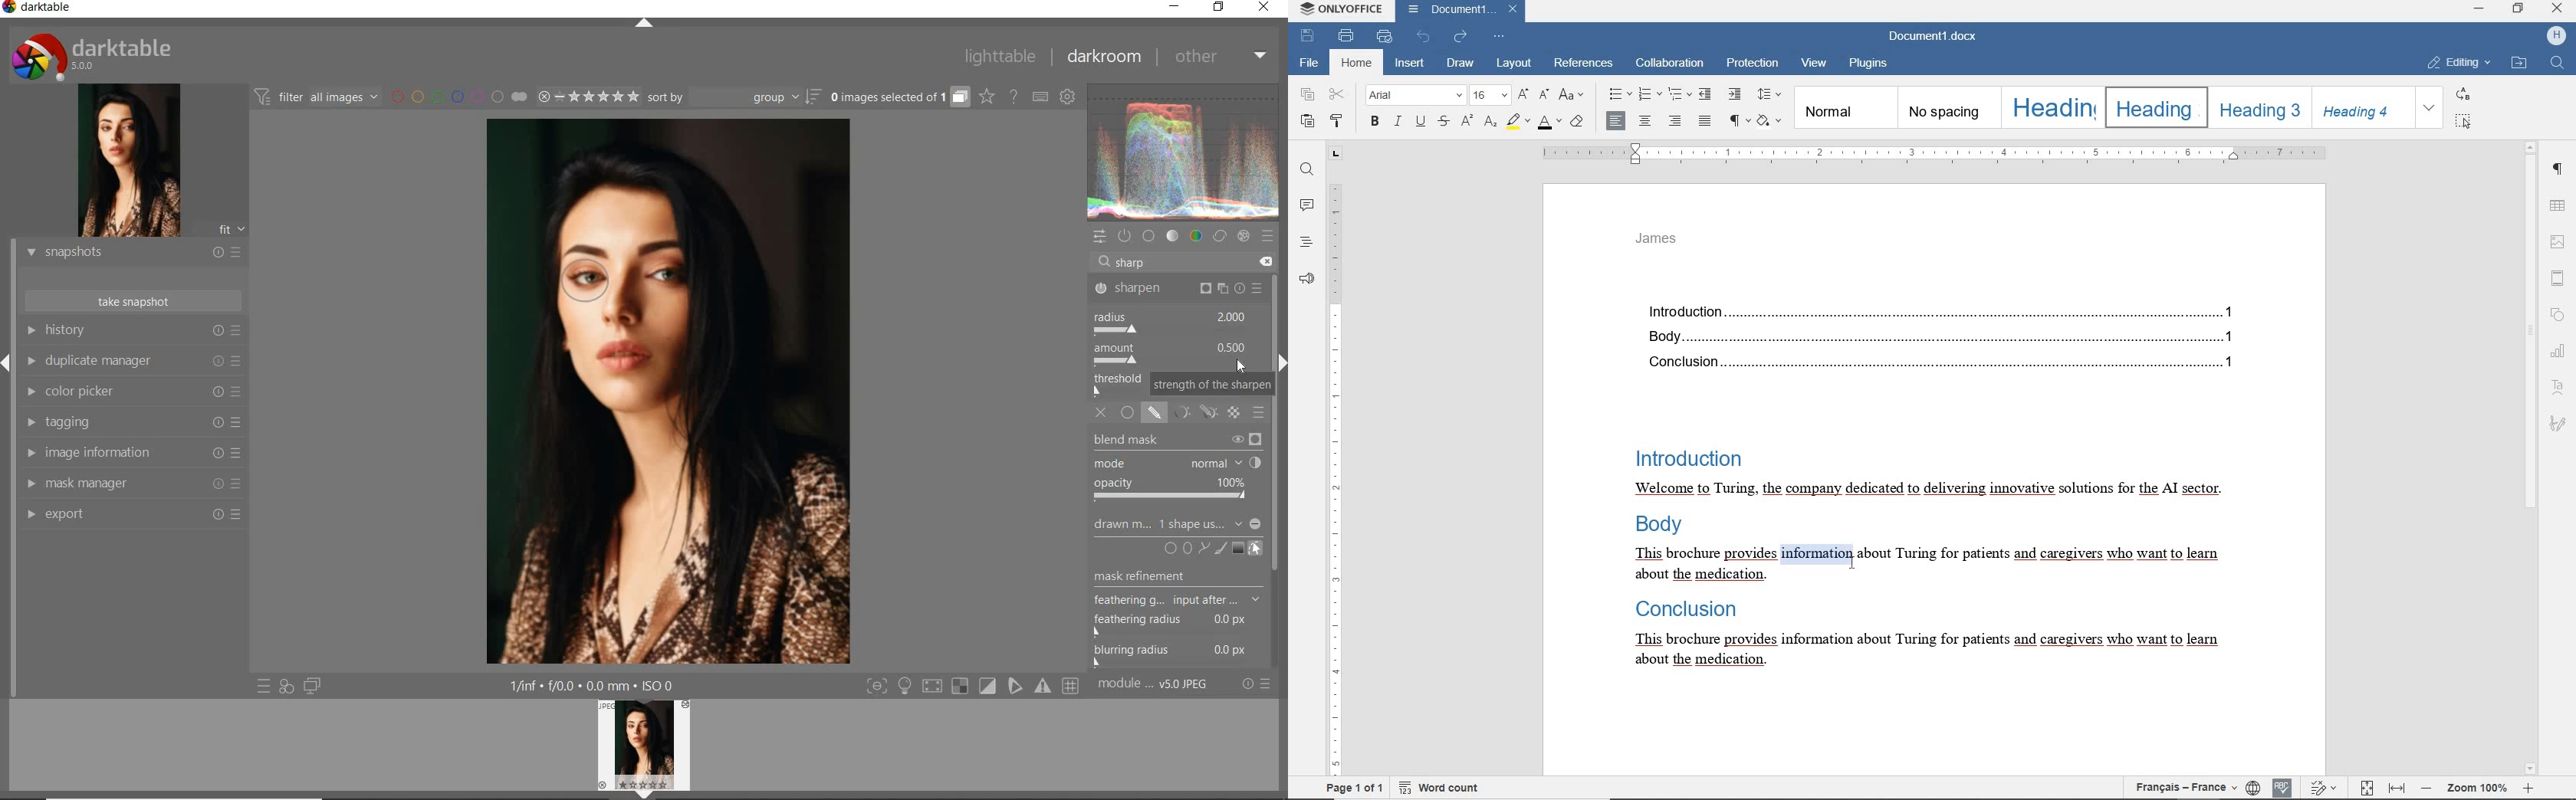 This screenshot has height=812, width=2576. Describe the element at coordinates (2282, 787) in the screenshot. I see `SPELL CHECKING` at that location.